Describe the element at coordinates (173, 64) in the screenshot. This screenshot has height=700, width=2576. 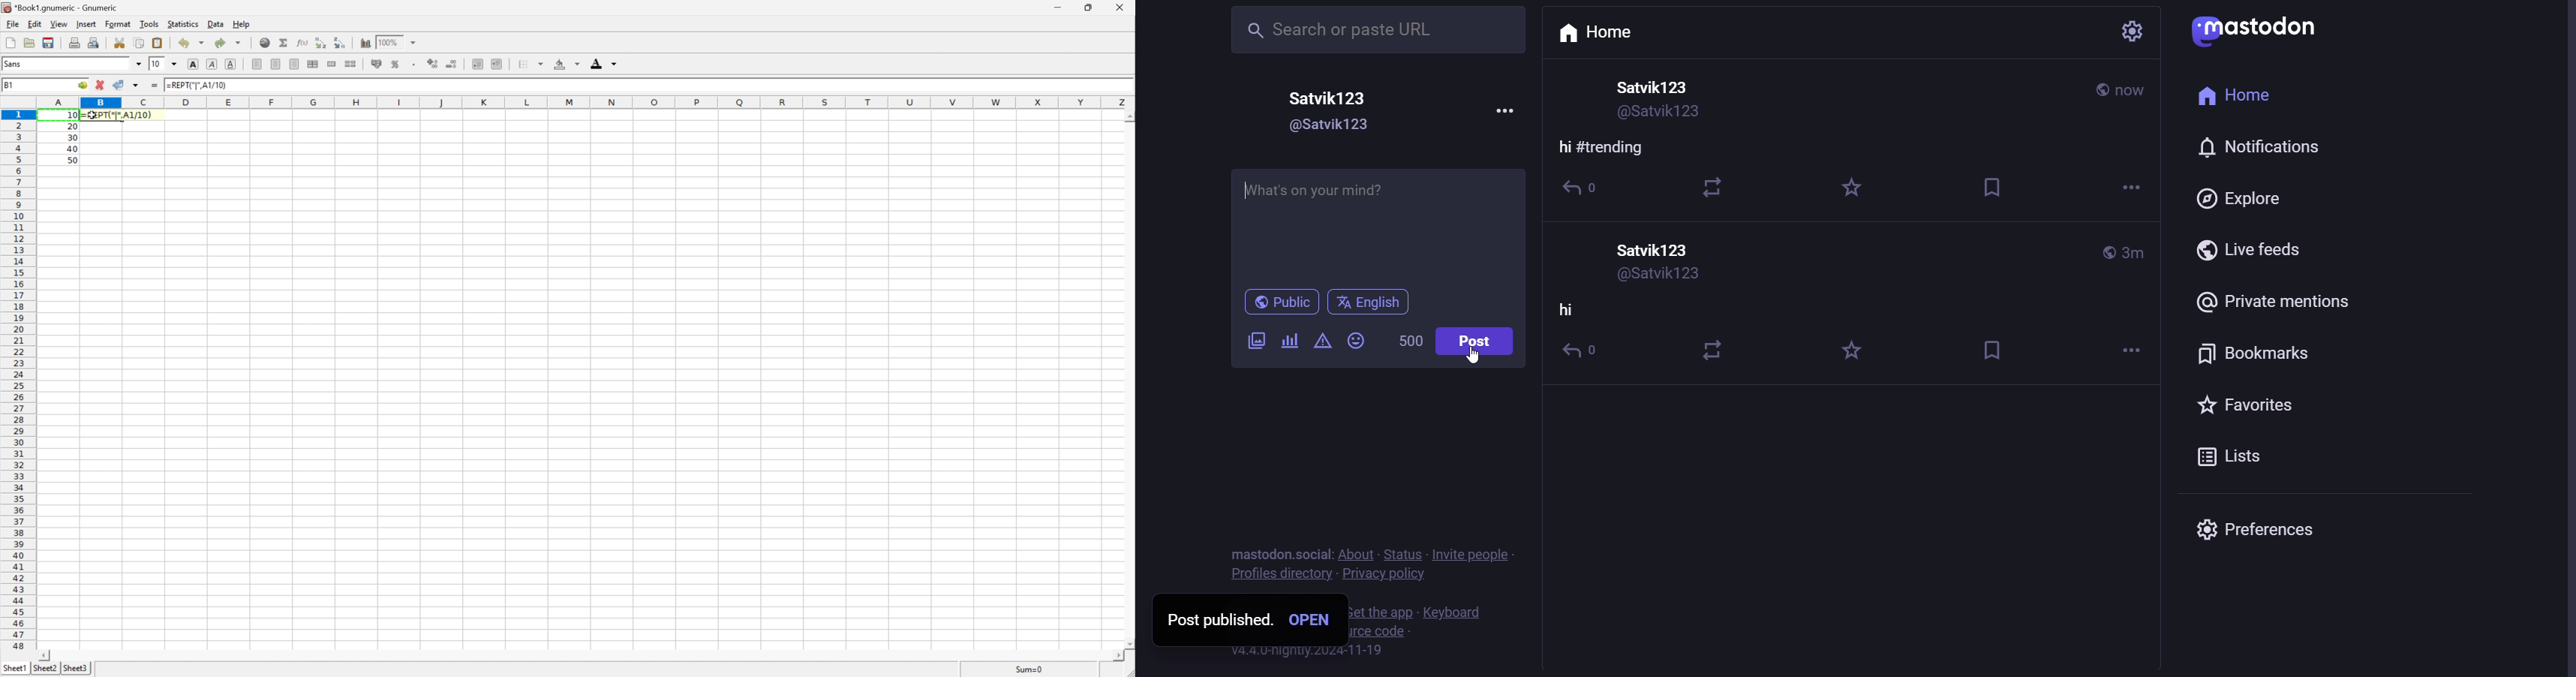
I see `Drop Down` at that location.